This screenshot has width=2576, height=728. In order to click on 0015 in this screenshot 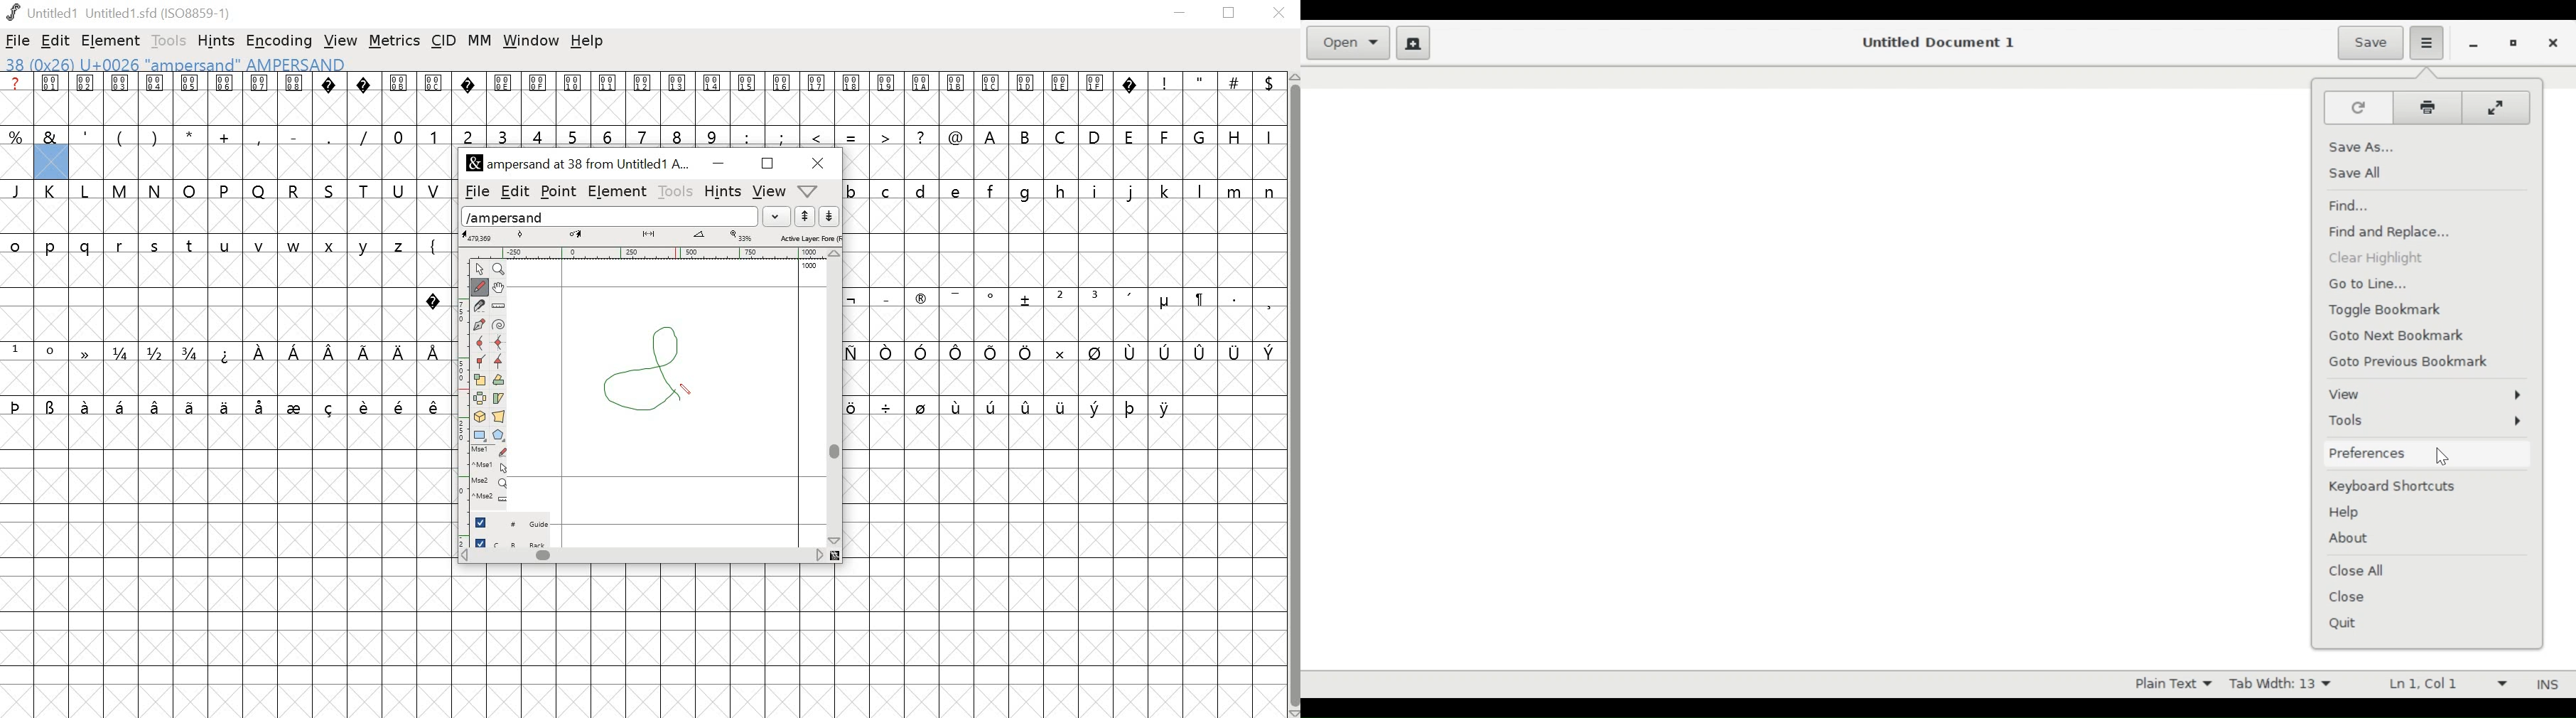, I will do `click(748, 100)`.